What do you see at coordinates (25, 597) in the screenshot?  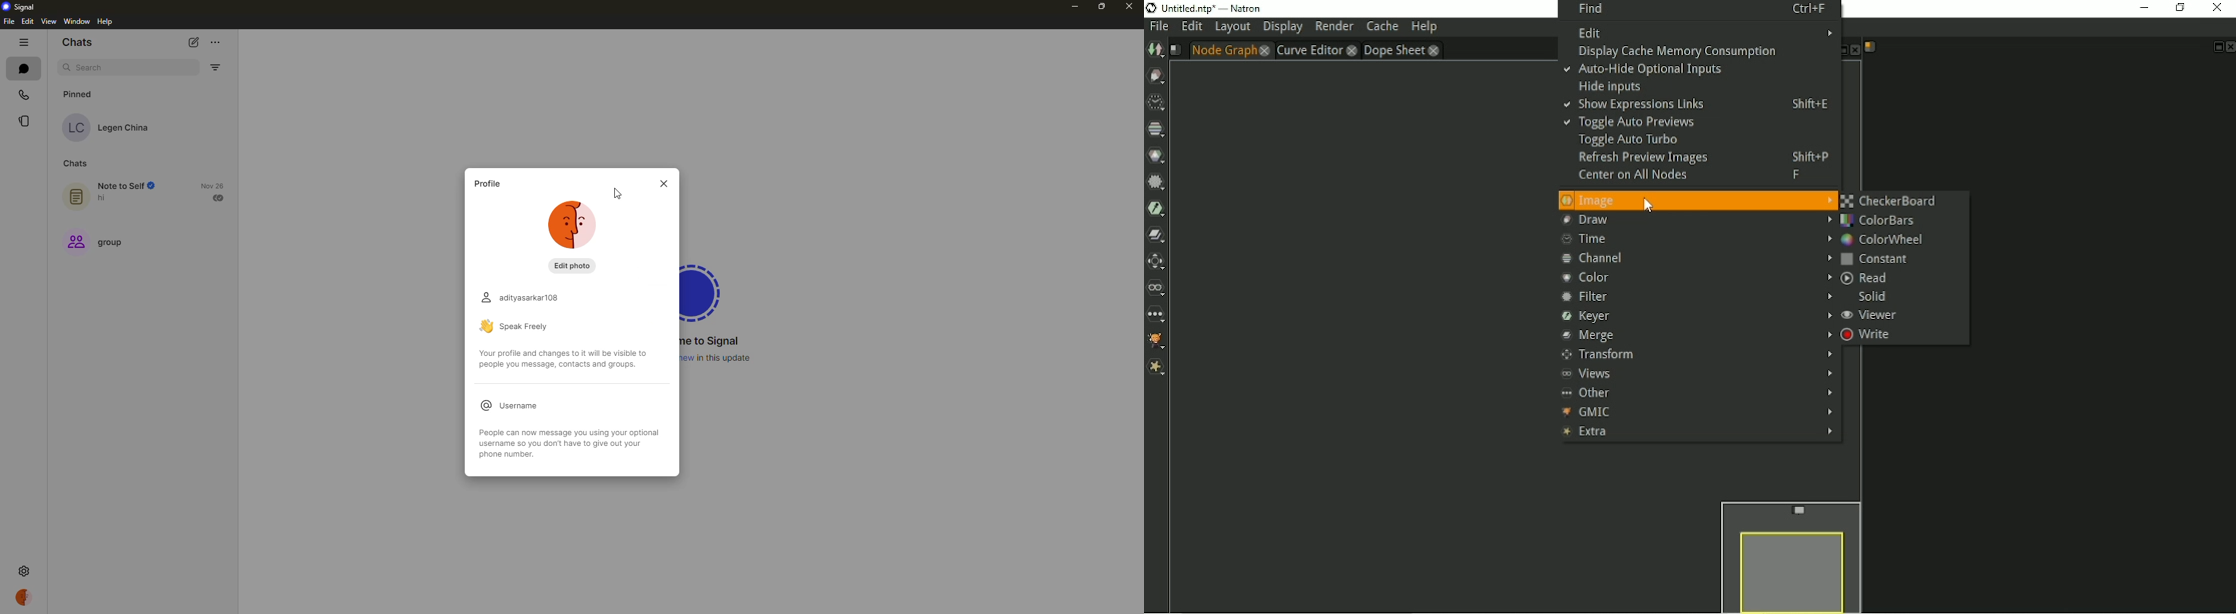 I see `profile` at bounding box center [25, 597].